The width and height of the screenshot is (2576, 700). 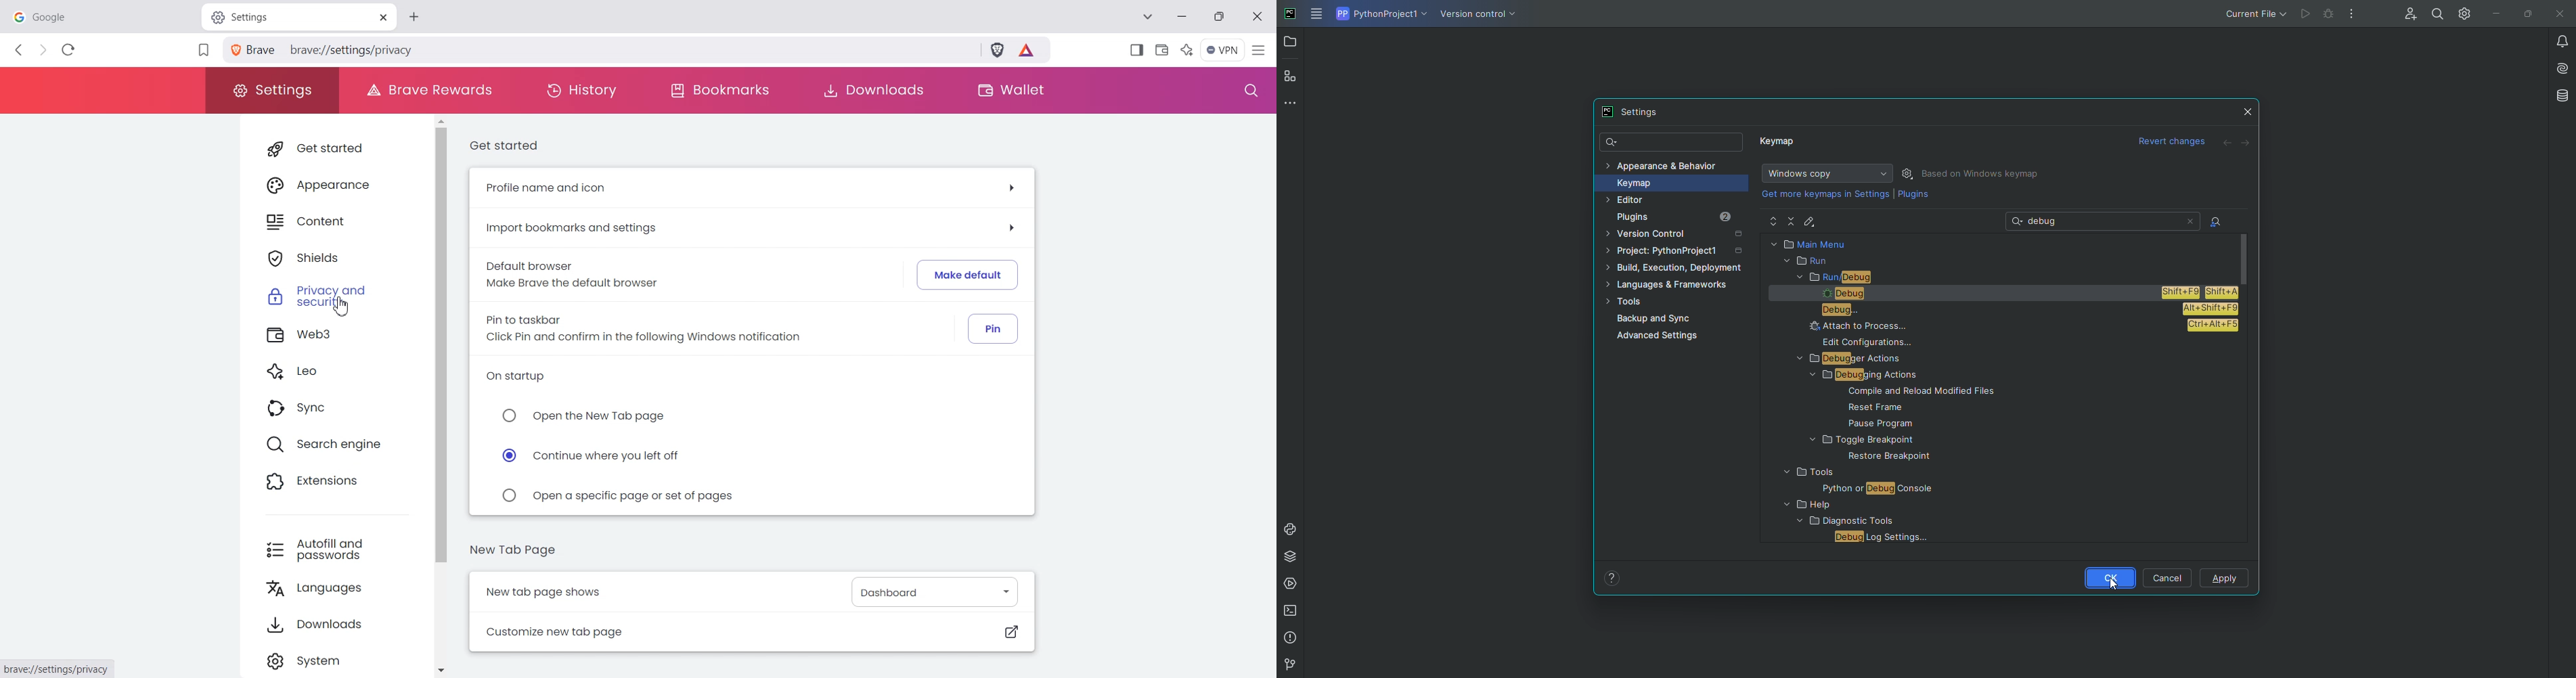 What do you see at coordinates (719, 91) in the screenshot?
I see `Bookmarks` at bounding box center [719, 91].